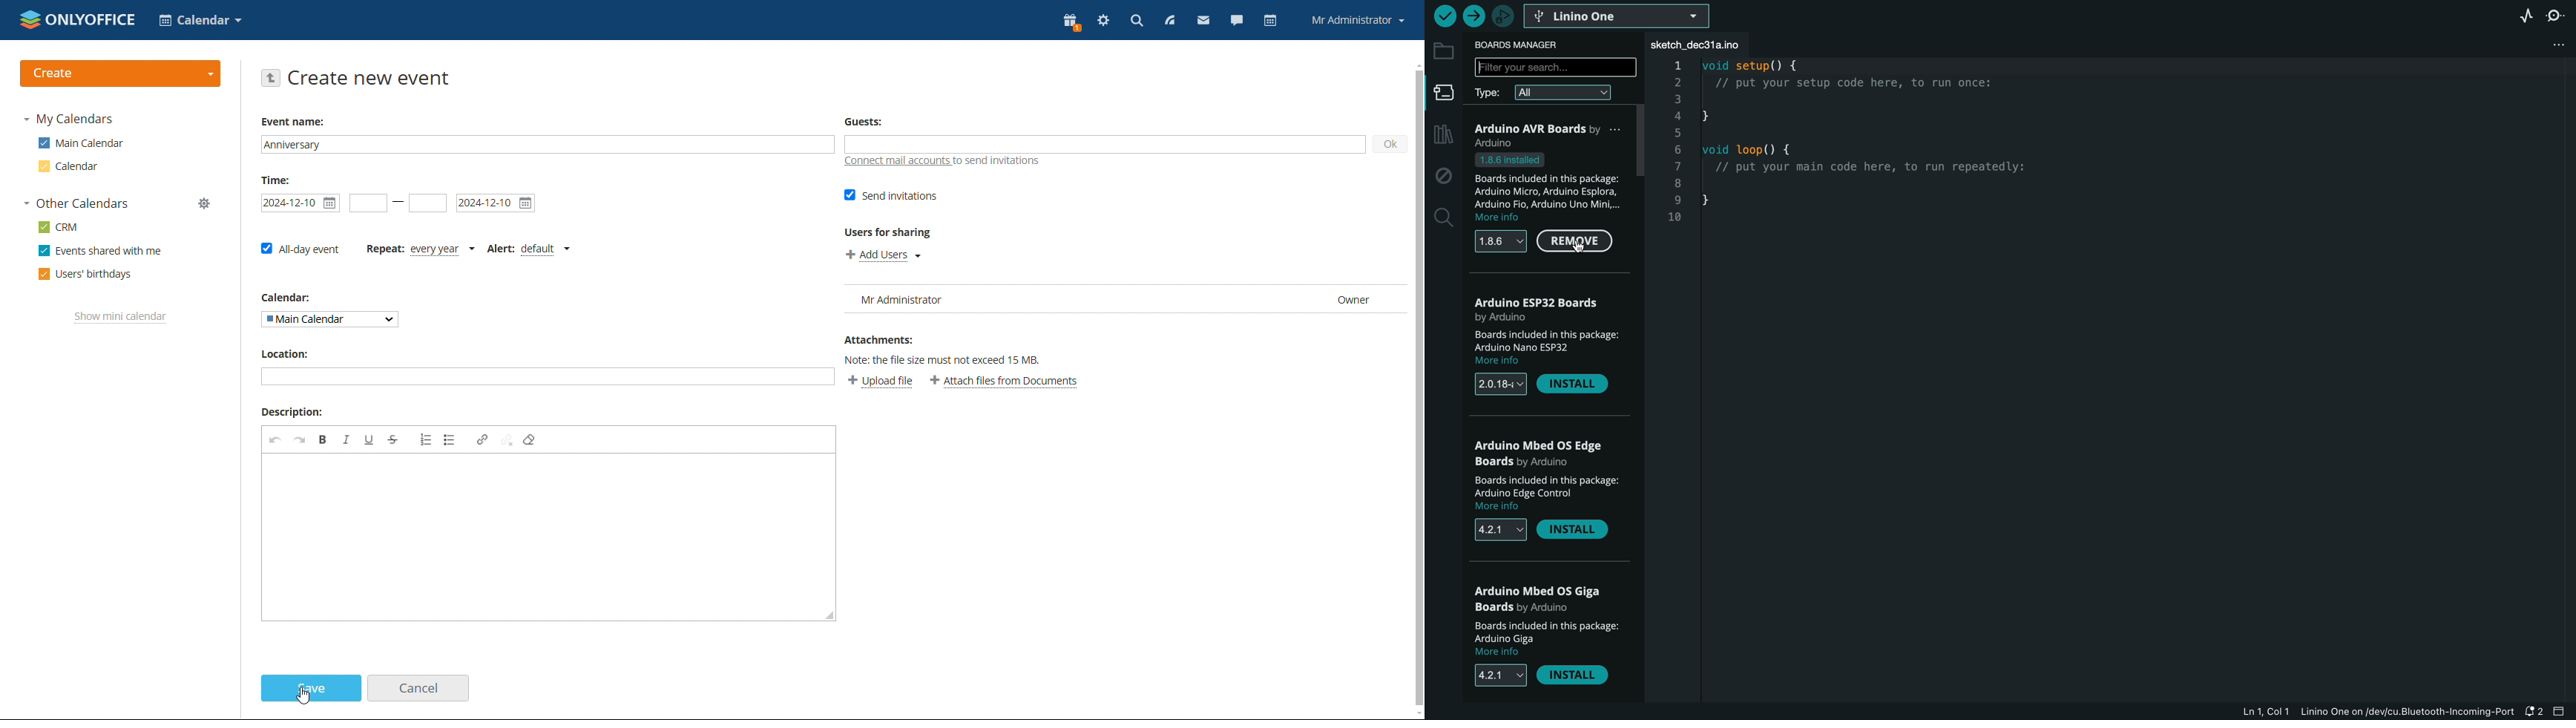  What do you see at coordinates (368, 203) in the screenshot?
I see `start date` at bounding box center [368, 203].